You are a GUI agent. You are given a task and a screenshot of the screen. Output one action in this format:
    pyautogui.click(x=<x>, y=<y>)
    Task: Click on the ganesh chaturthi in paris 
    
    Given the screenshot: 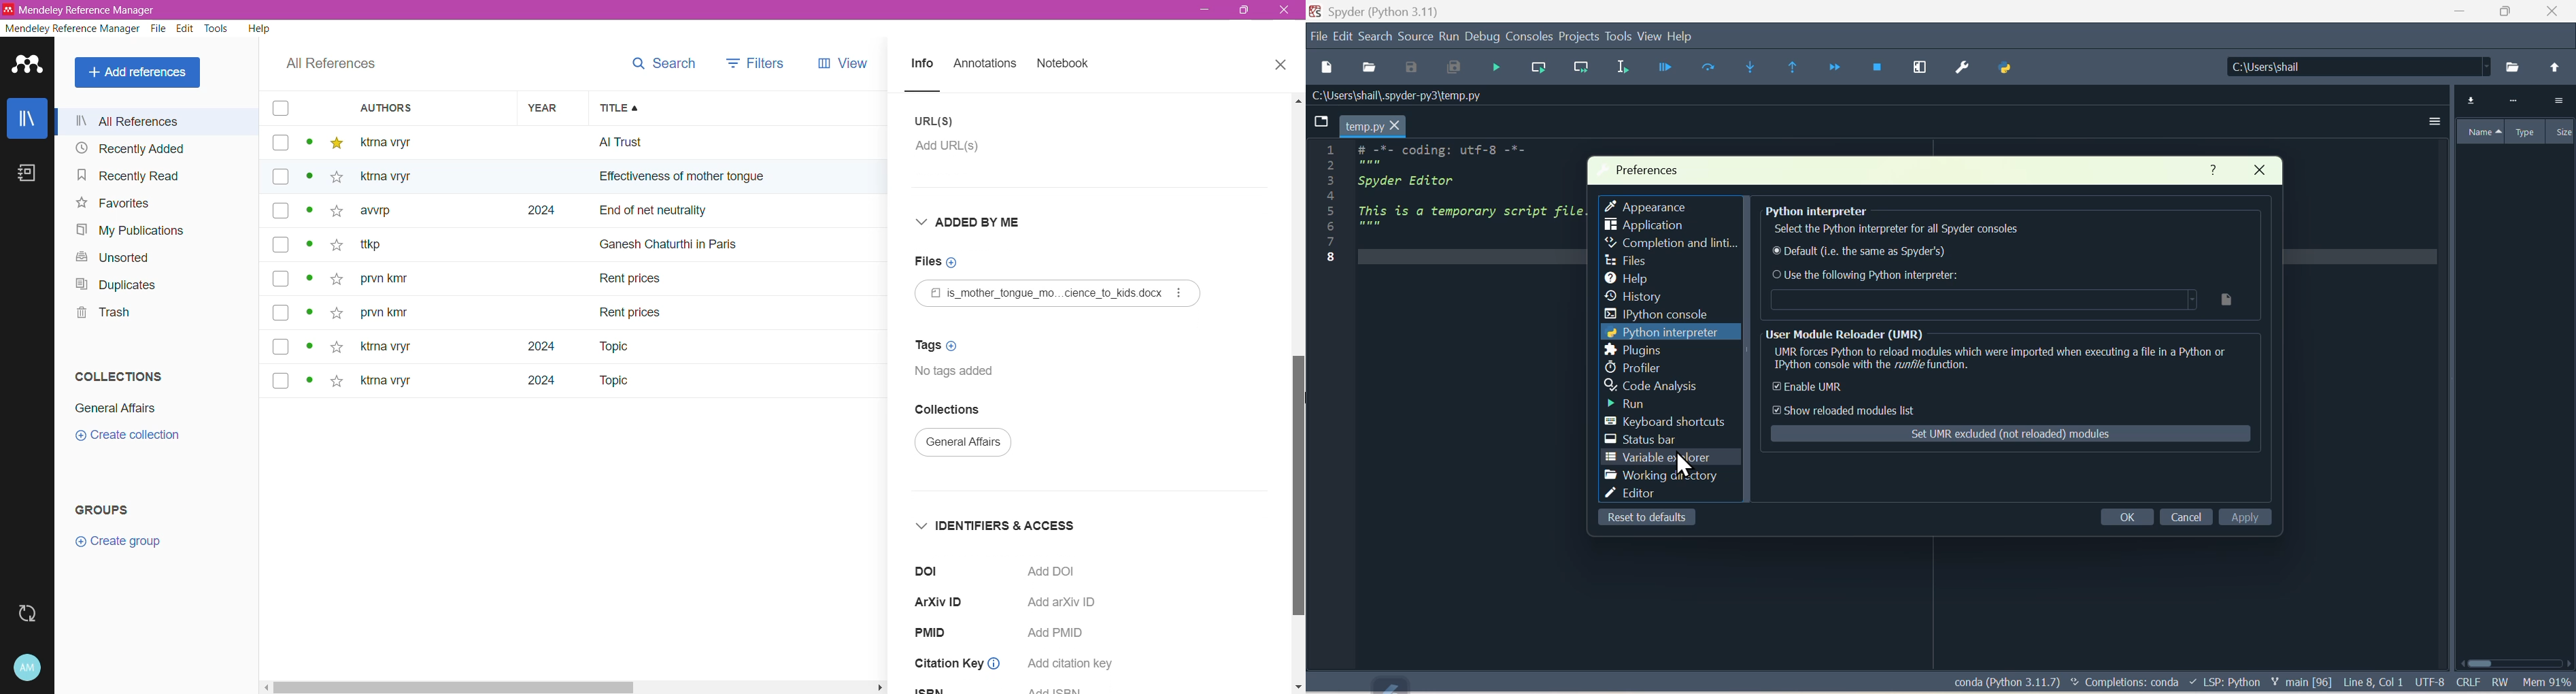 What is the action you would take?
    pyautogui.click(x=684, y=239)
    